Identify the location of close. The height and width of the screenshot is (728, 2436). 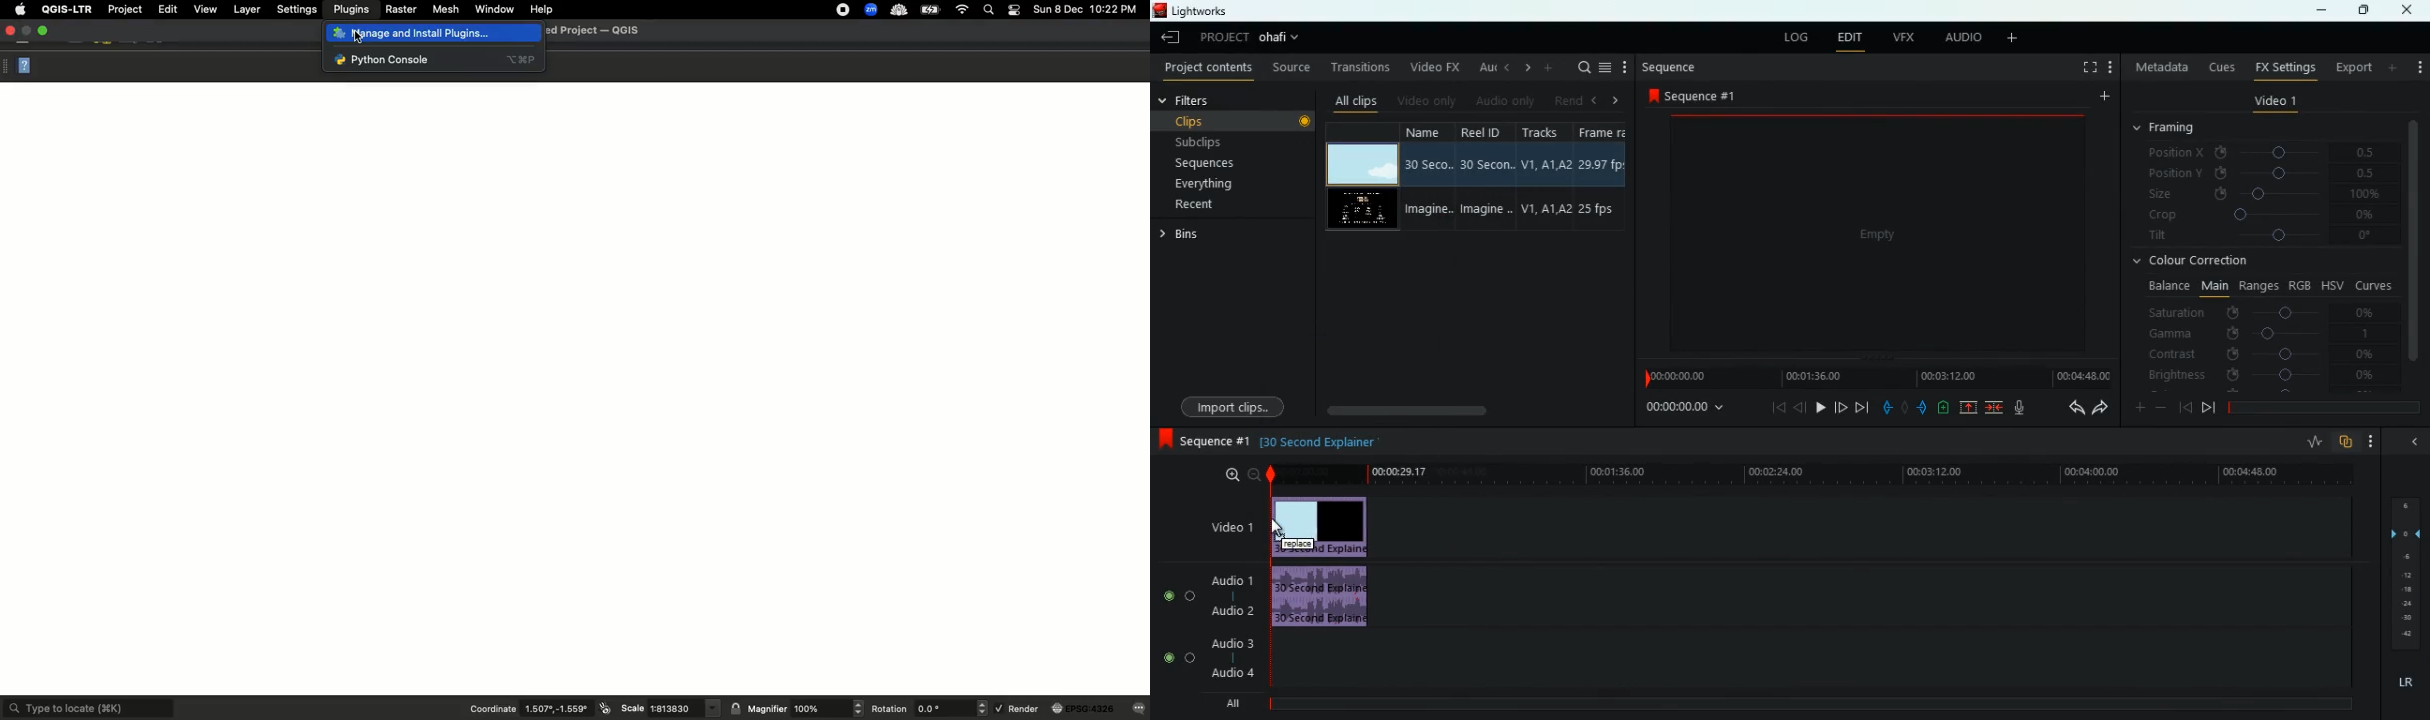
(2409, 10).